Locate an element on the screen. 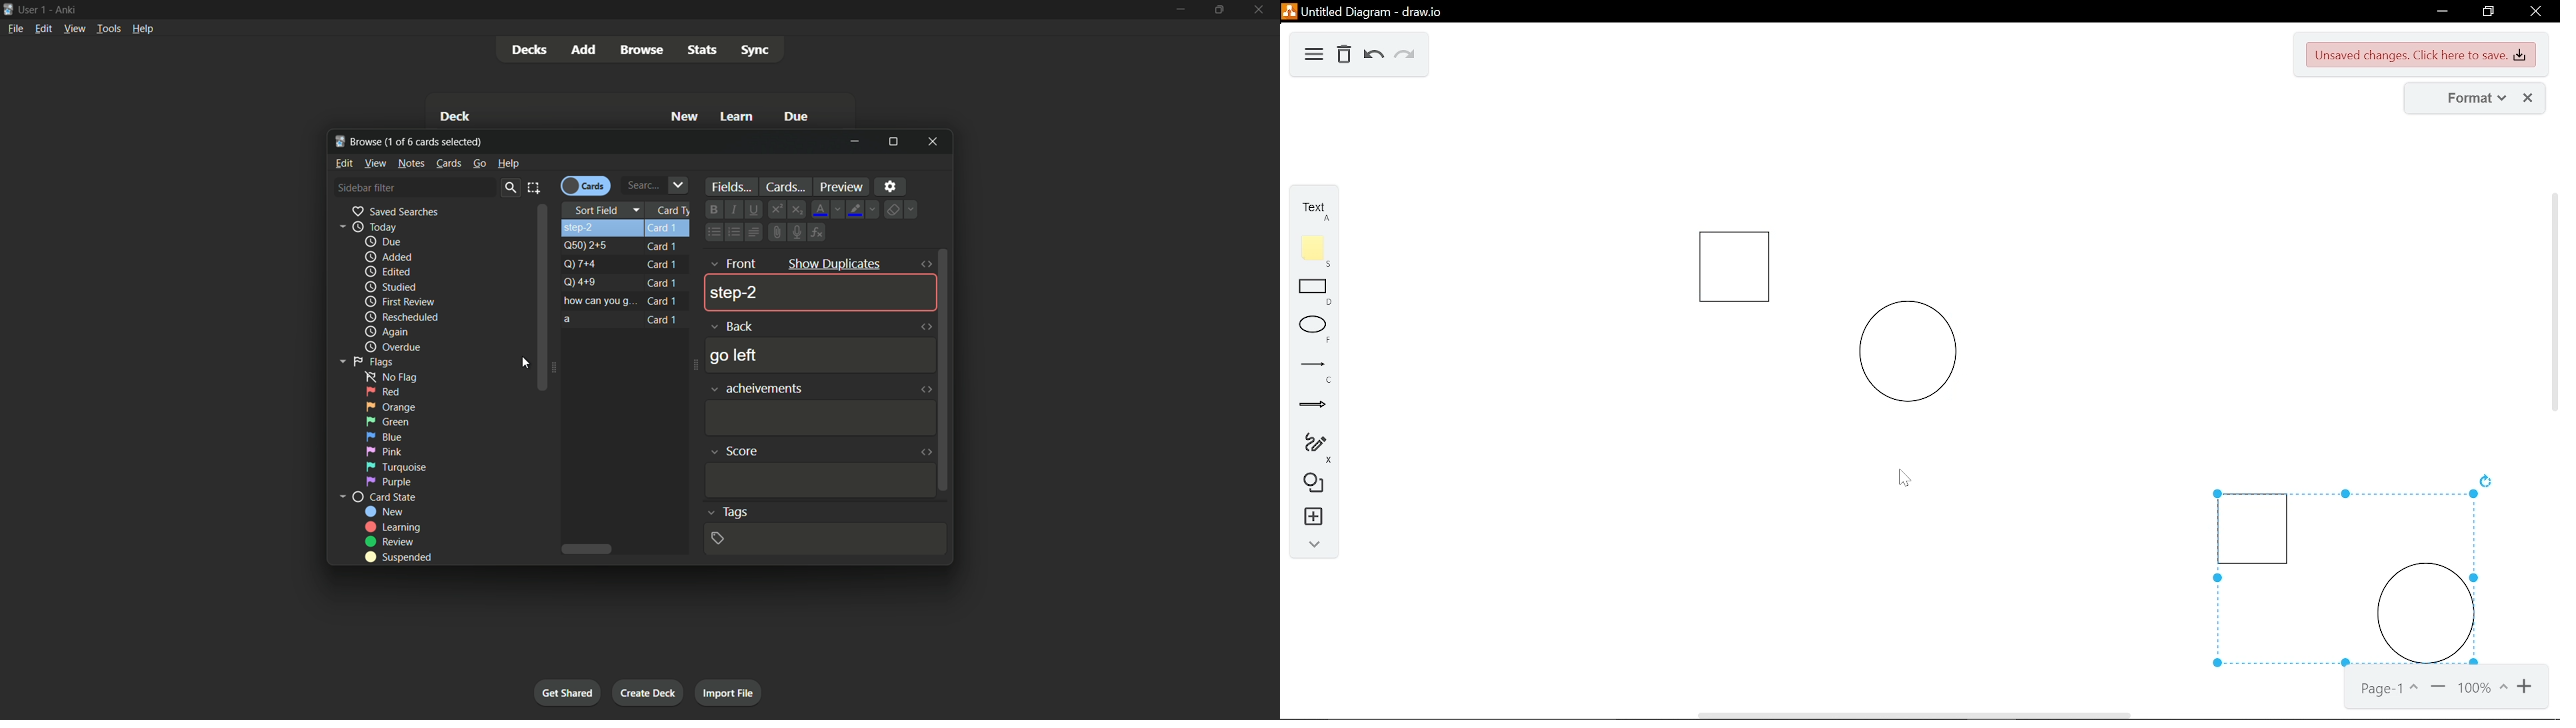 This screenshot has height=728, width=2576. Preview is located at coordinates (843, 187).